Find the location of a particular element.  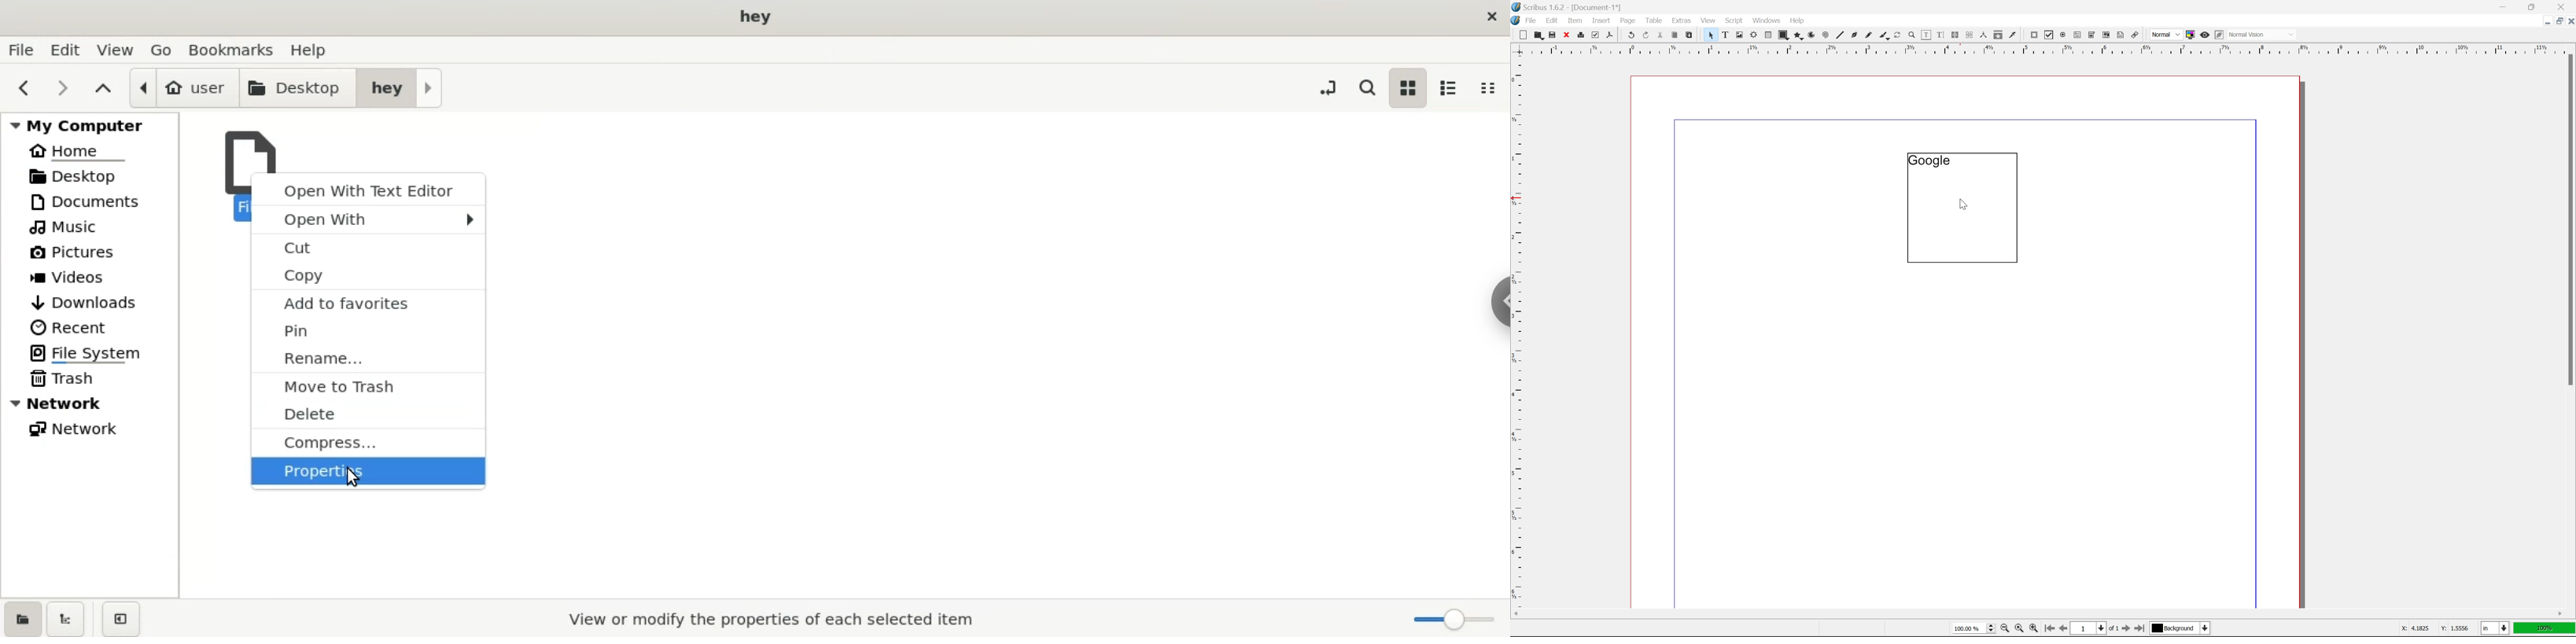

normal vision is located at coordinates (2263, 35).